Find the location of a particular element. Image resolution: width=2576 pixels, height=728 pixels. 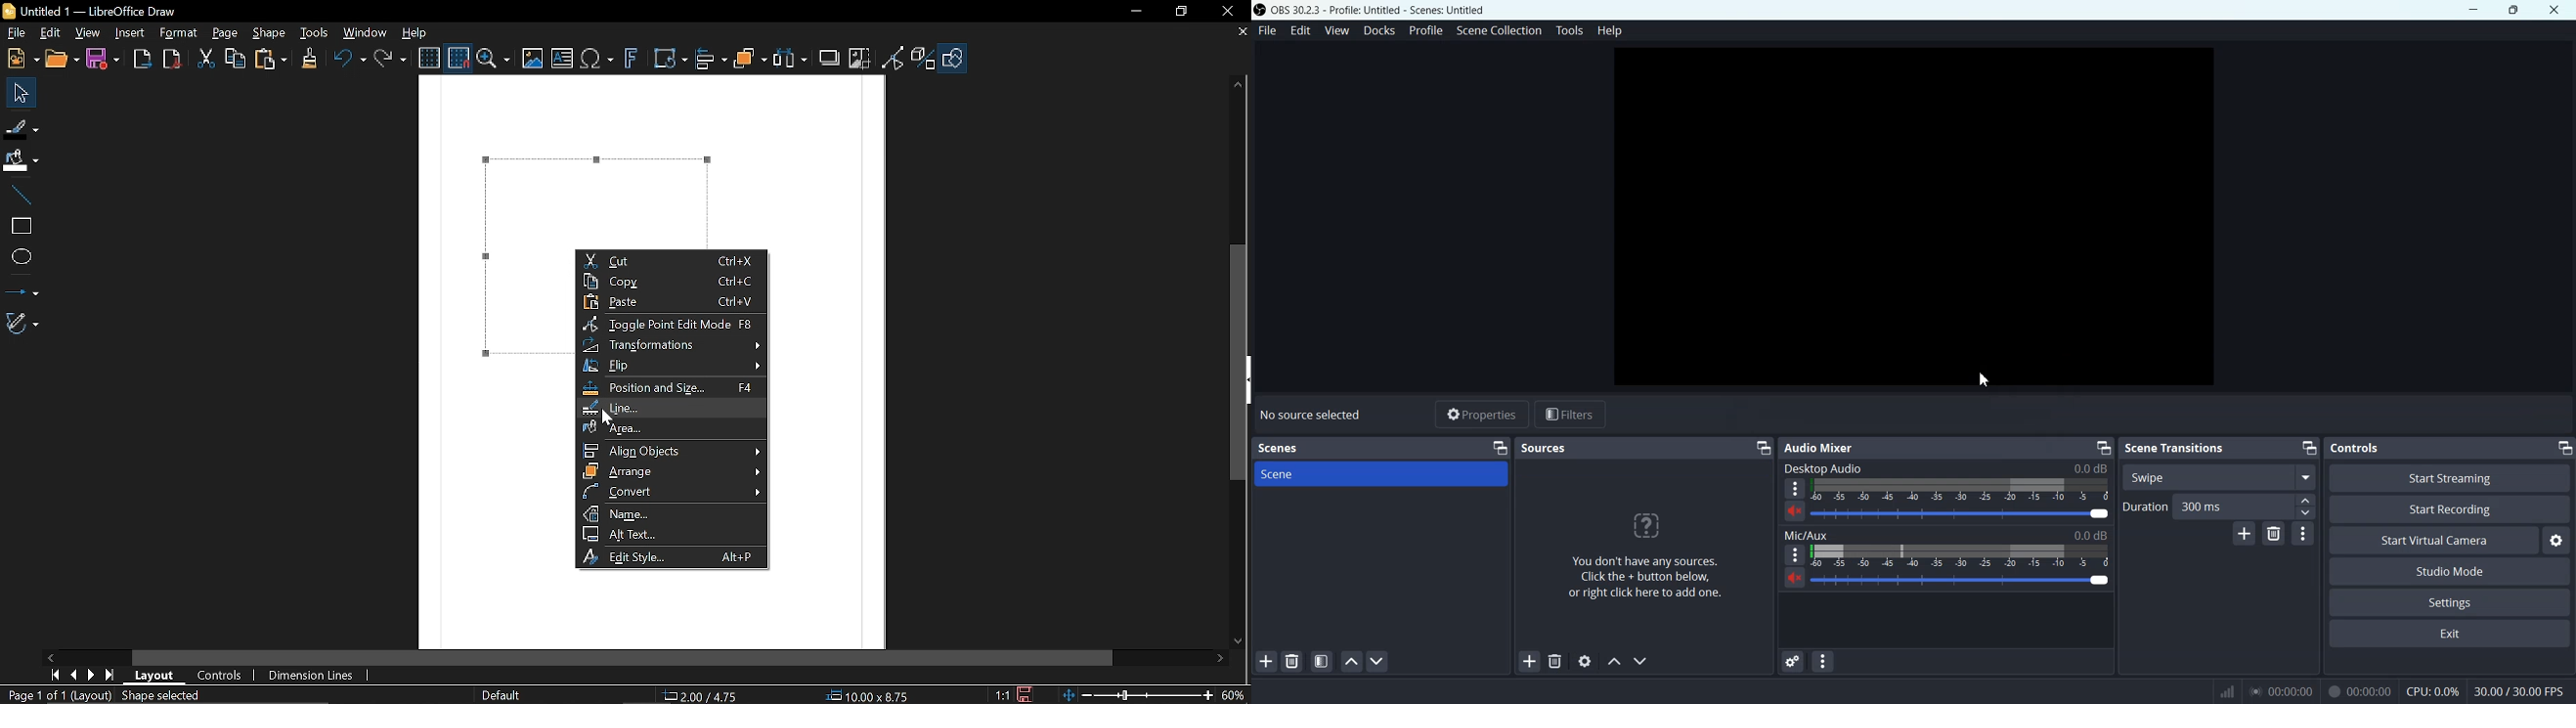

00:00:00 is located at coordinates (2280, 690).